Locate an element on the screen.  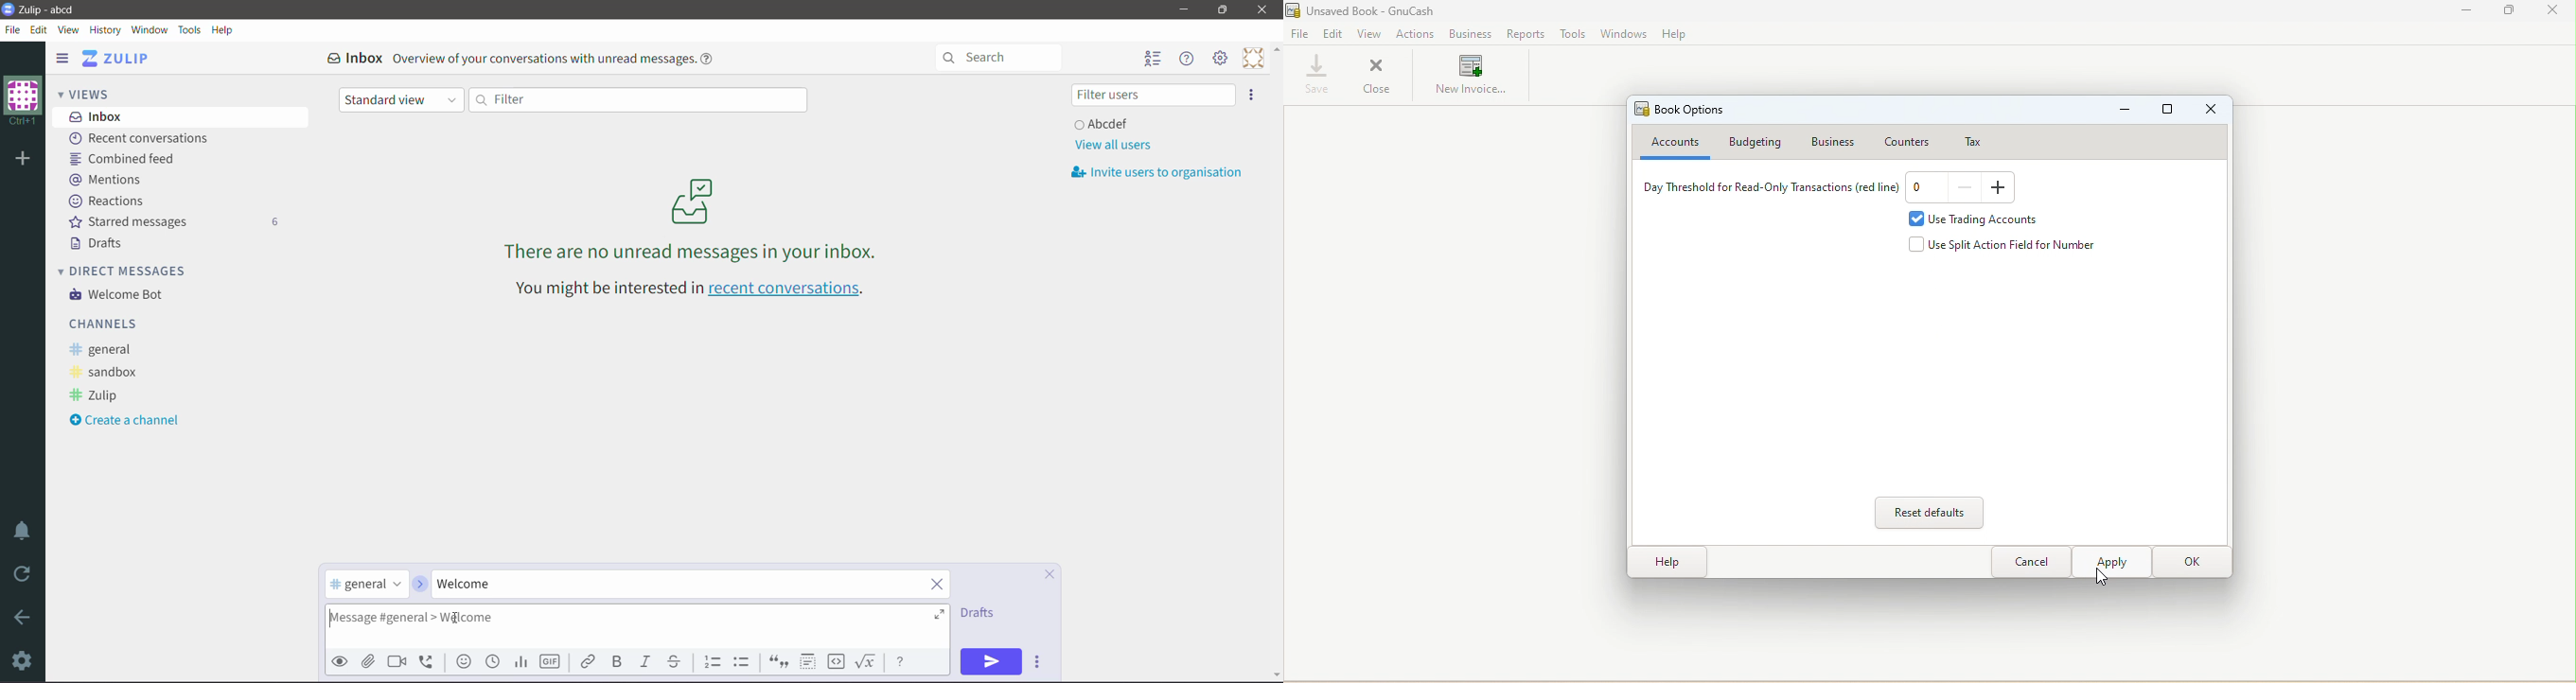
Add emoji is located at coordinates (464, 662).